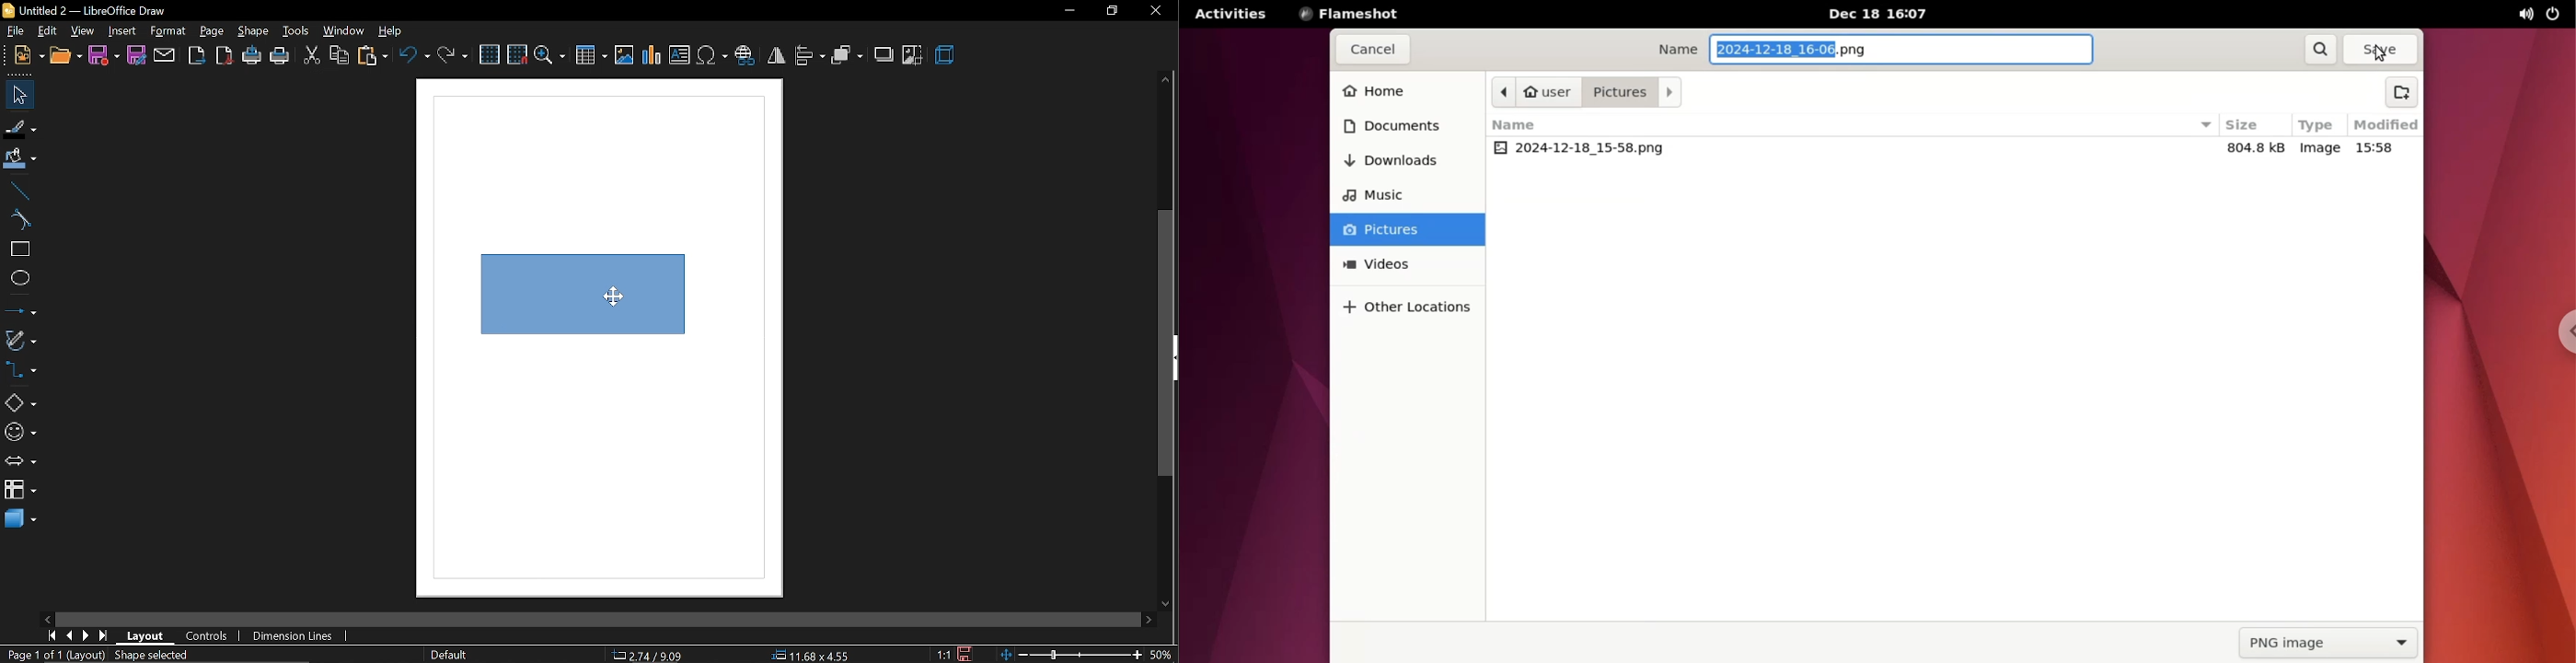 Image resolution: width=2576 pixels, height=672 pixels. I want to click on move right, so click(1147, 619).